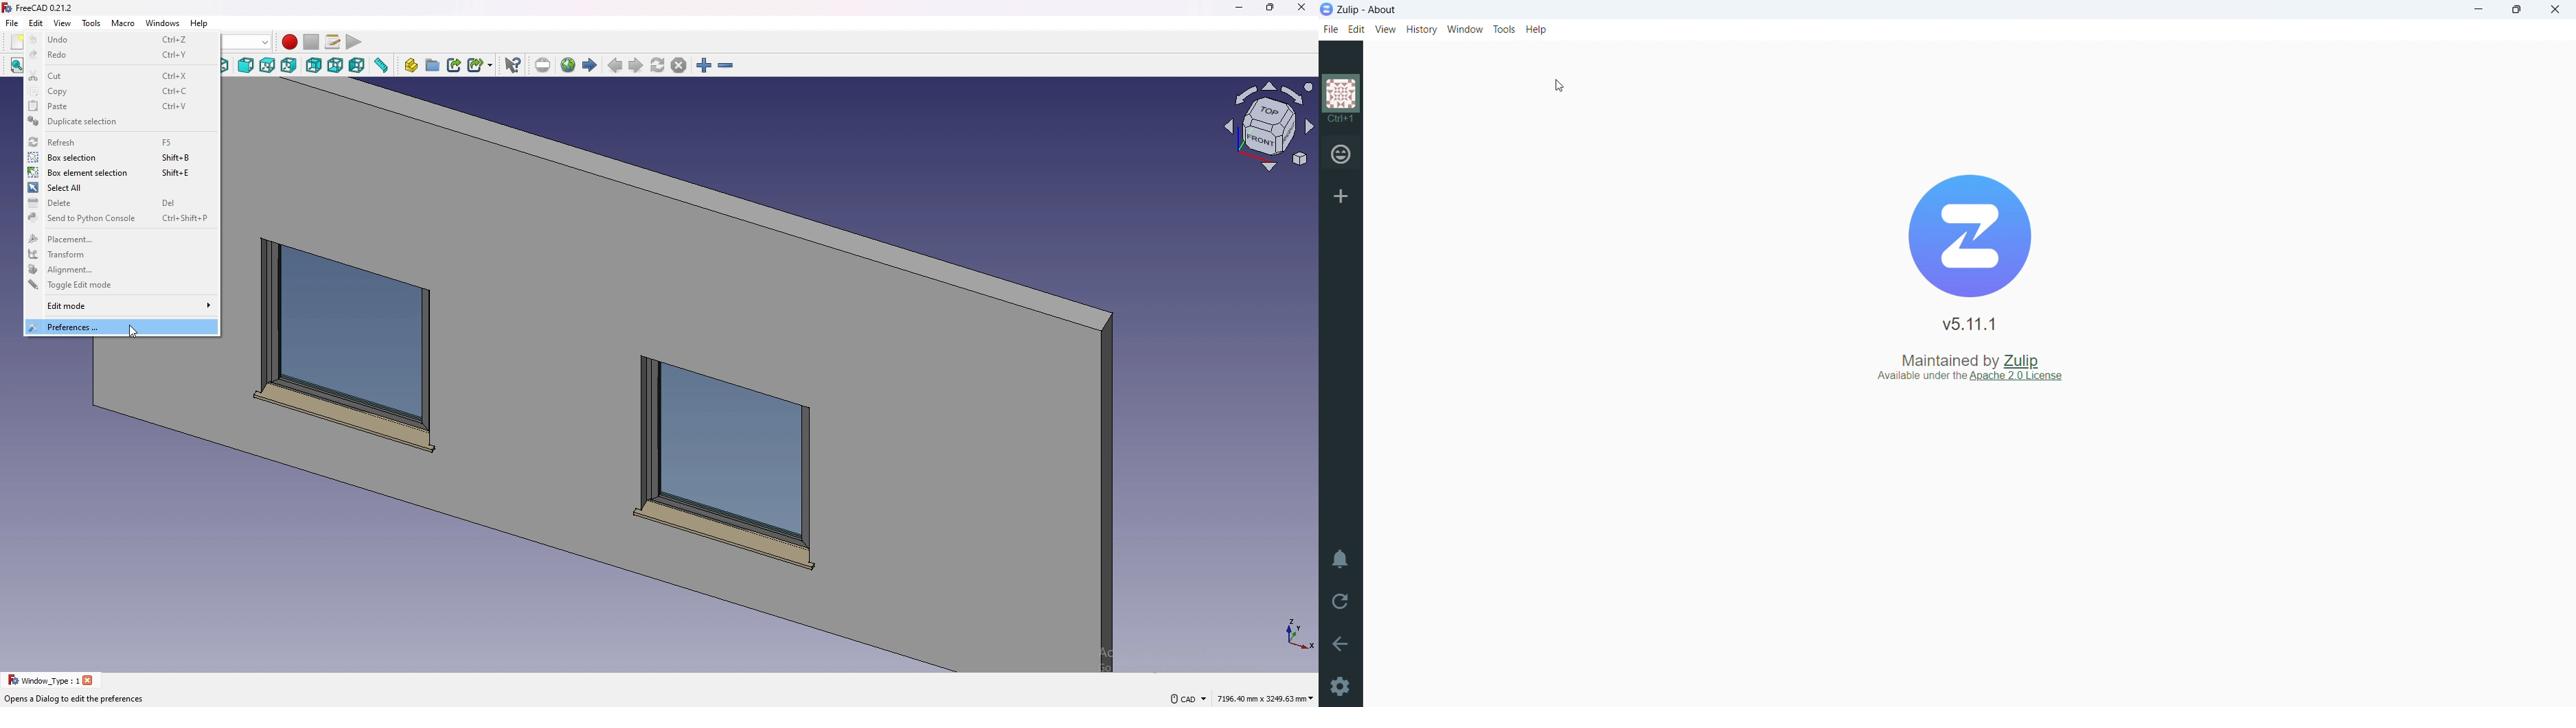  I want to click on add organization, so click(1341, 196).